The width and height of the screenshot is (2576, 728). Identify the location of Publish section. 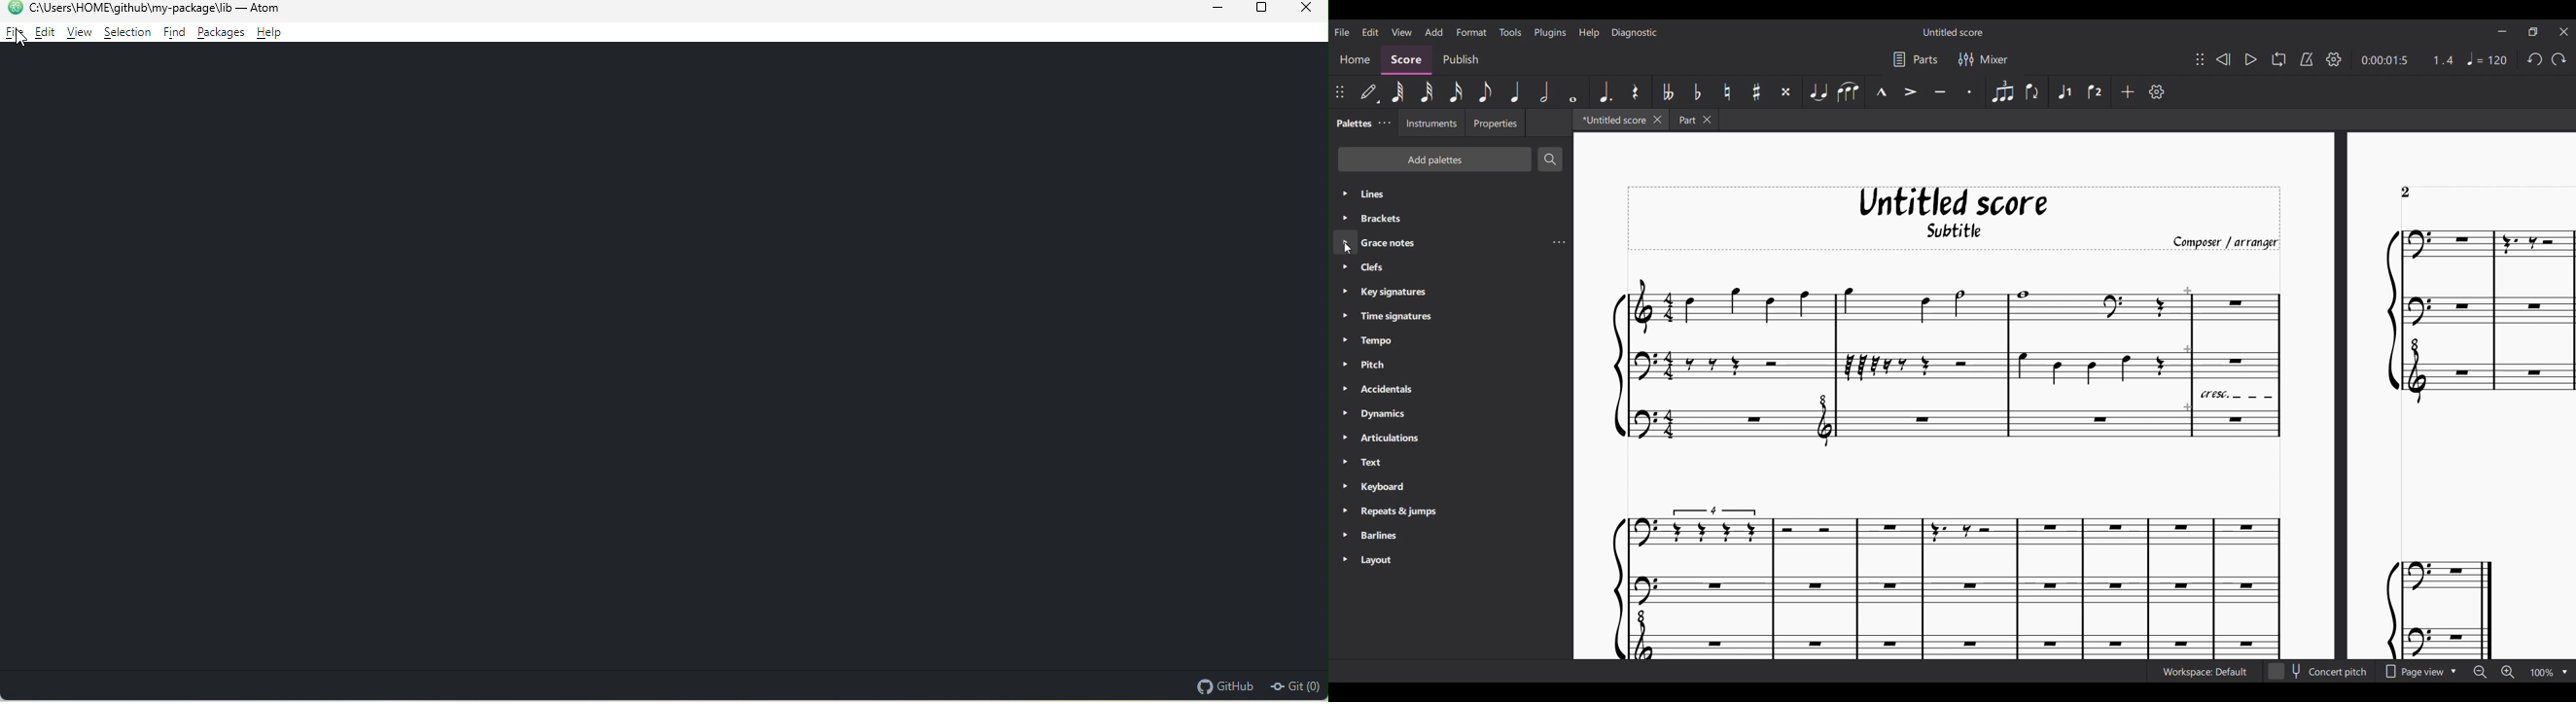
(1460, 61).